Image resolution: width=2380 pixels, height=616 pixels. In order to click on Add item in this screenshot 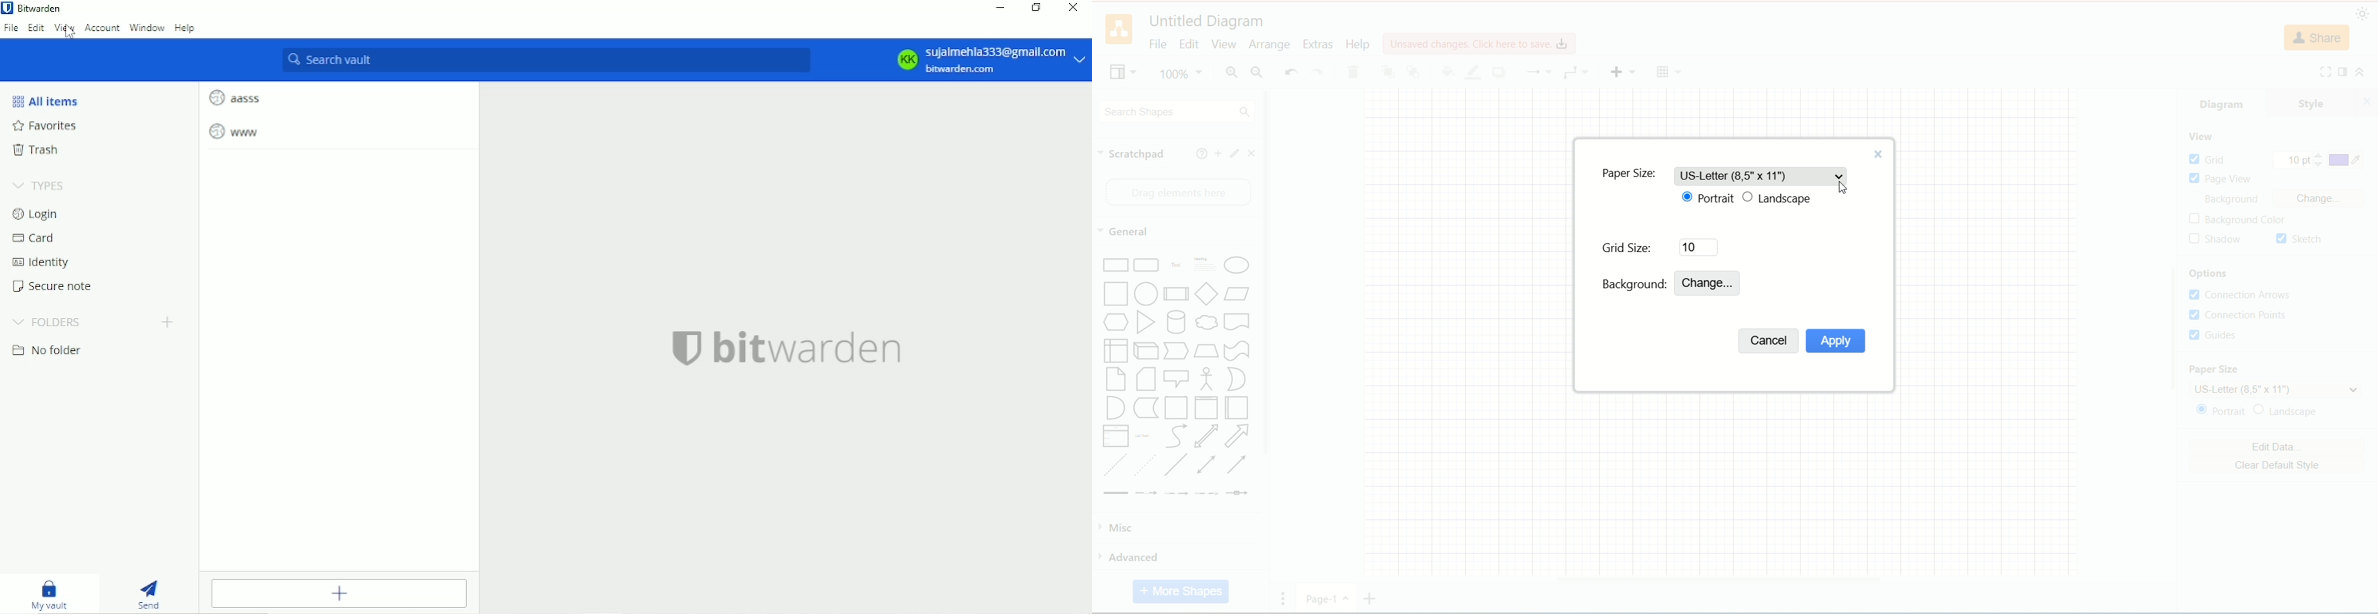, I will do `click(339, 593)`.